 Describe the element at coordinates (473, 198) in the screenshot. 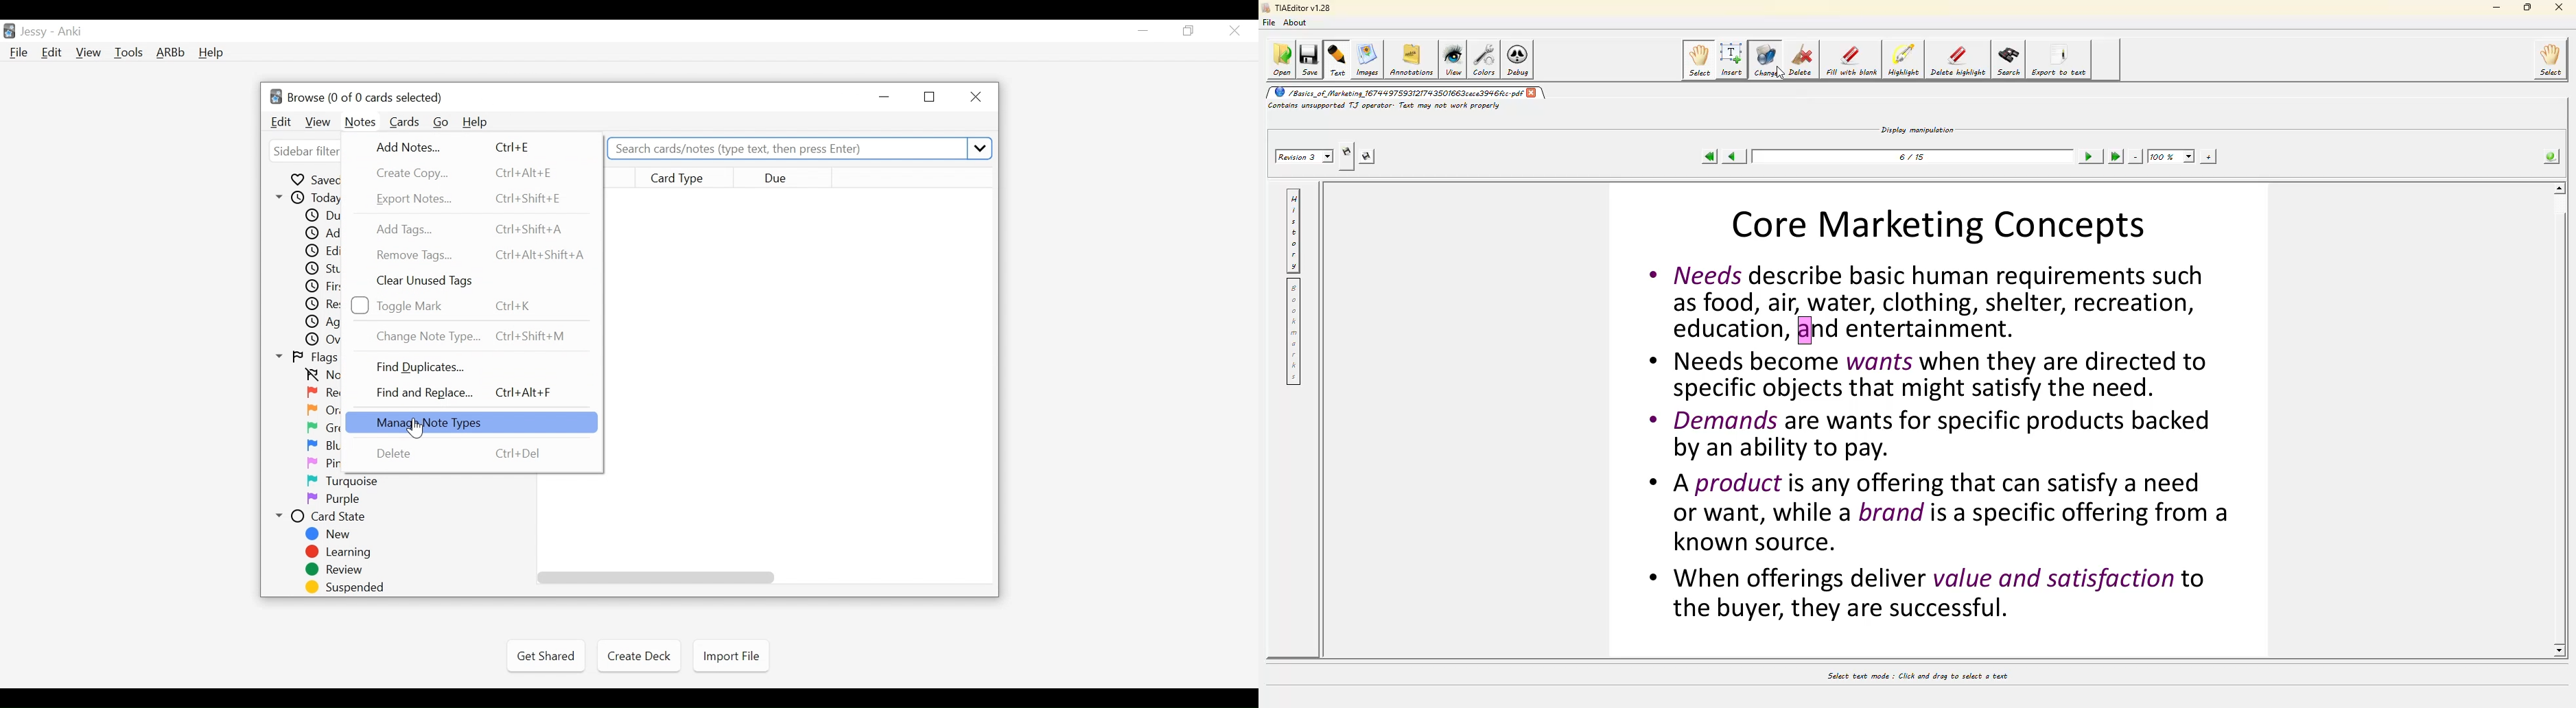

I see `Export Notes` at that location.